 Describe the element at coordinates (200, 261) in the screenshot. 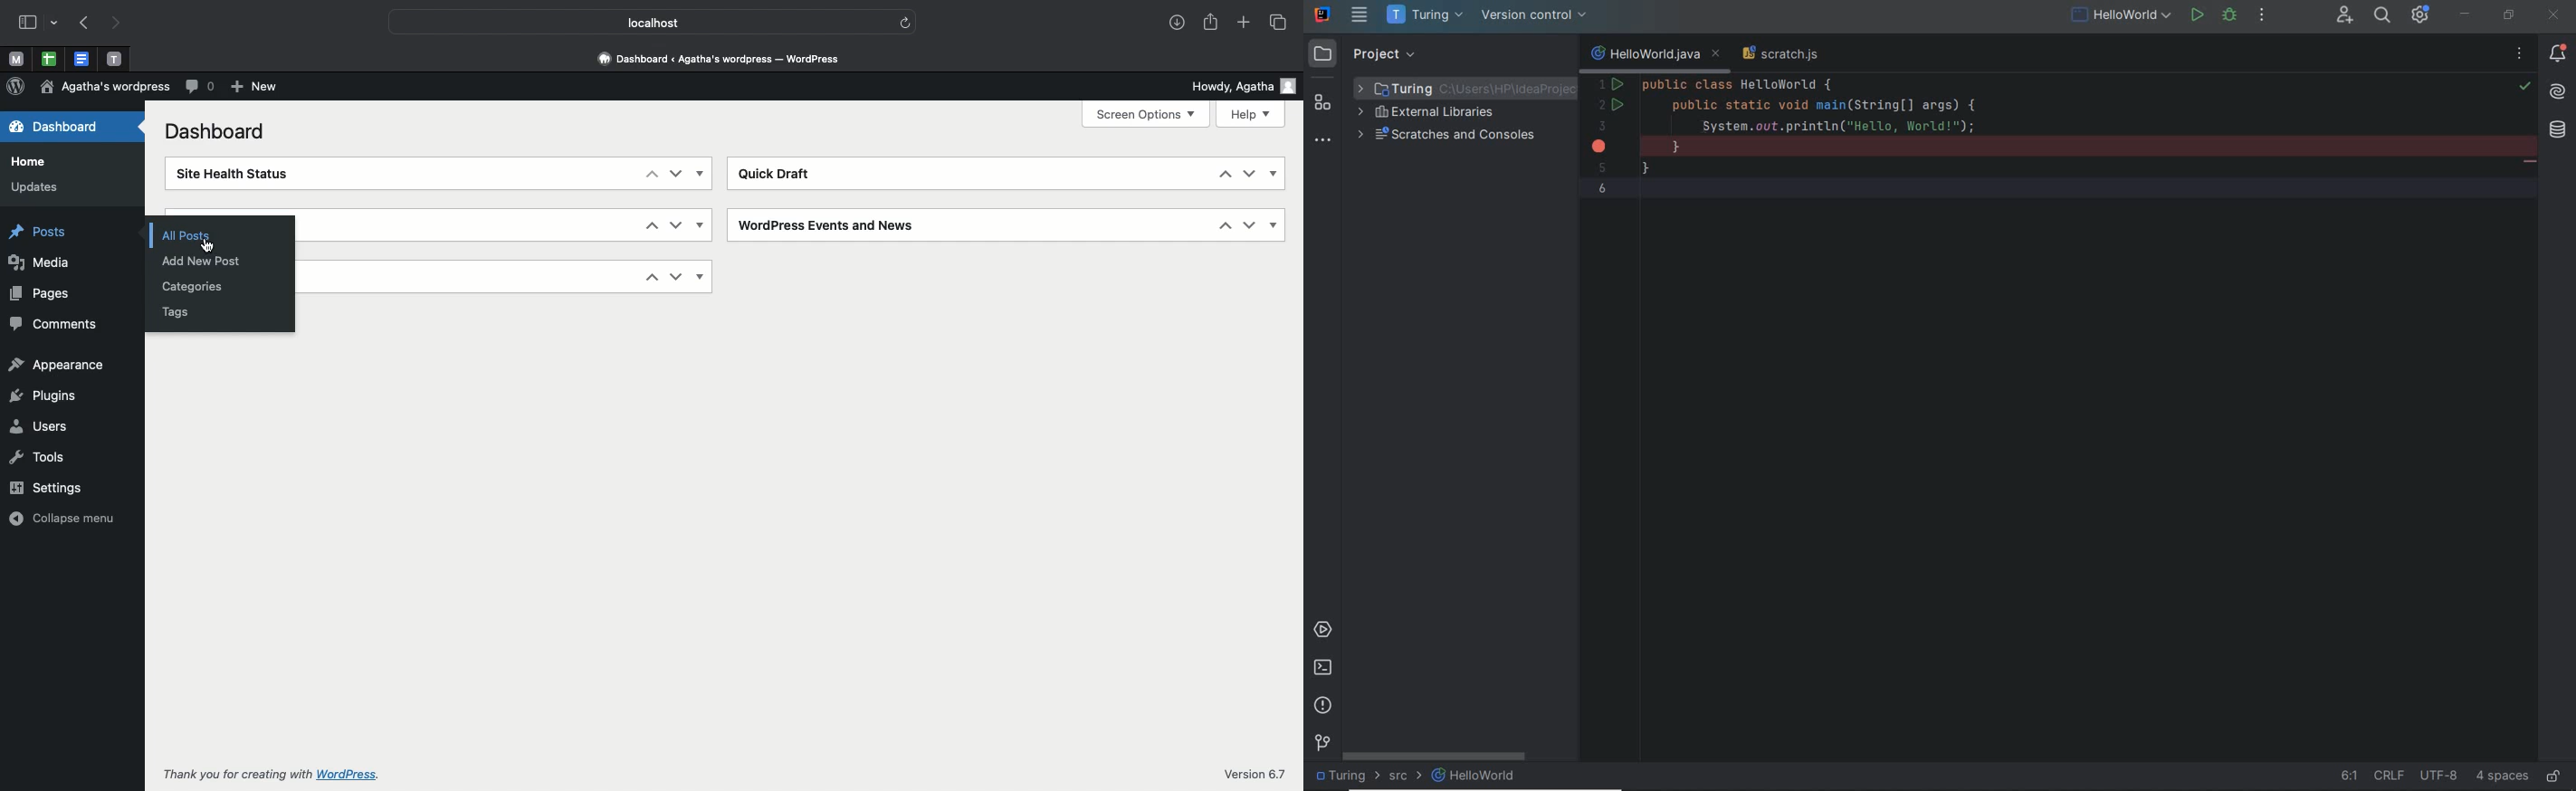

I see `Add new post` at that location.